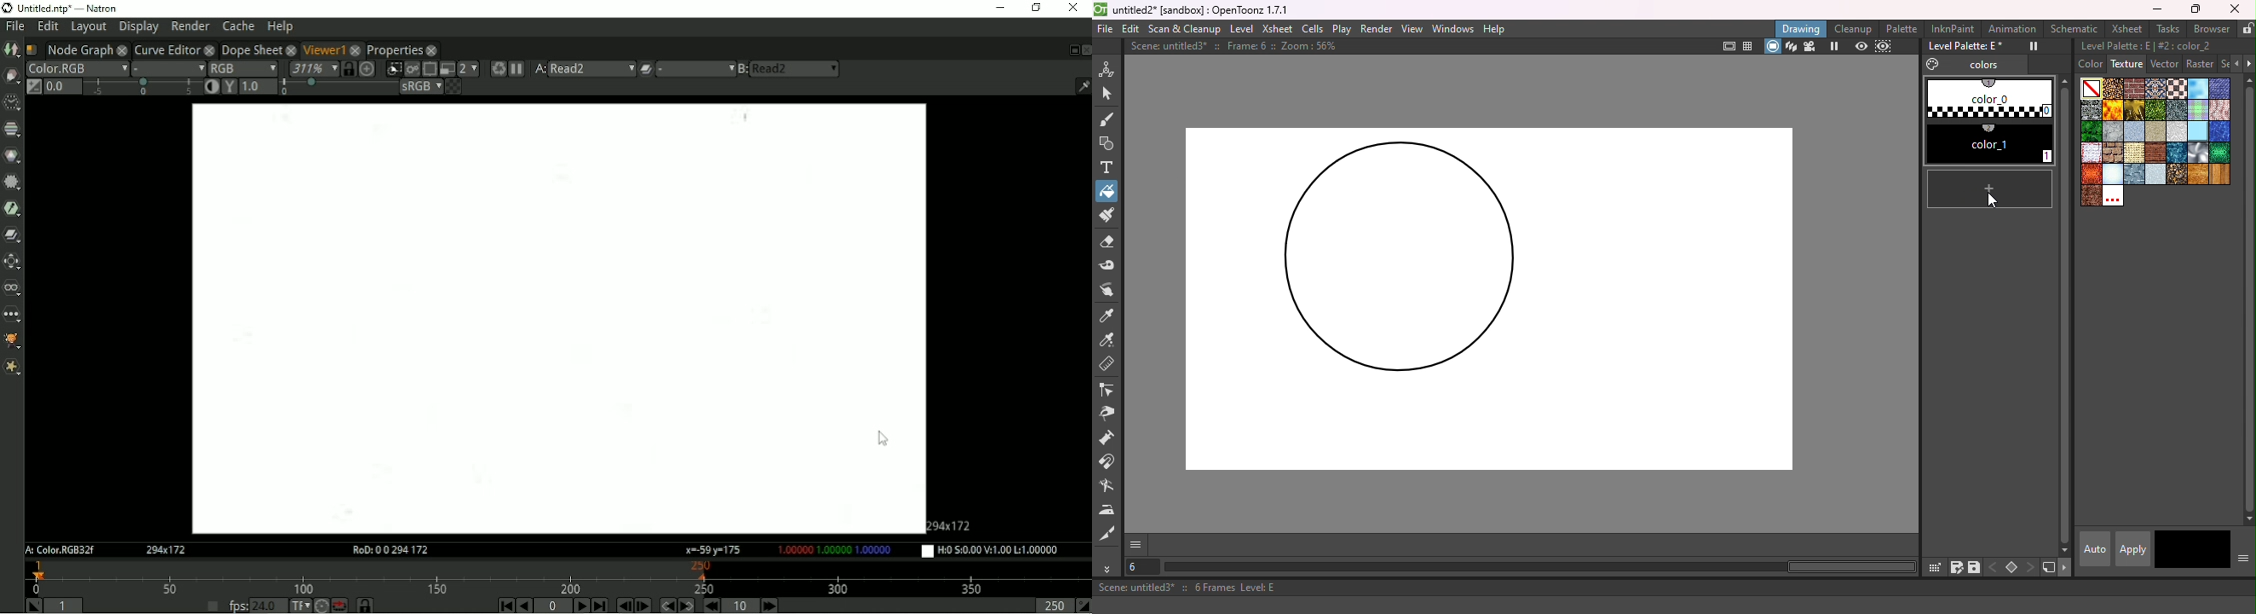 The image size is (2268, 616). What do you see at coordinates (2199, 174) in the screenshot?
I see `woodgran.bmp` at bounding box center [2199, 174].